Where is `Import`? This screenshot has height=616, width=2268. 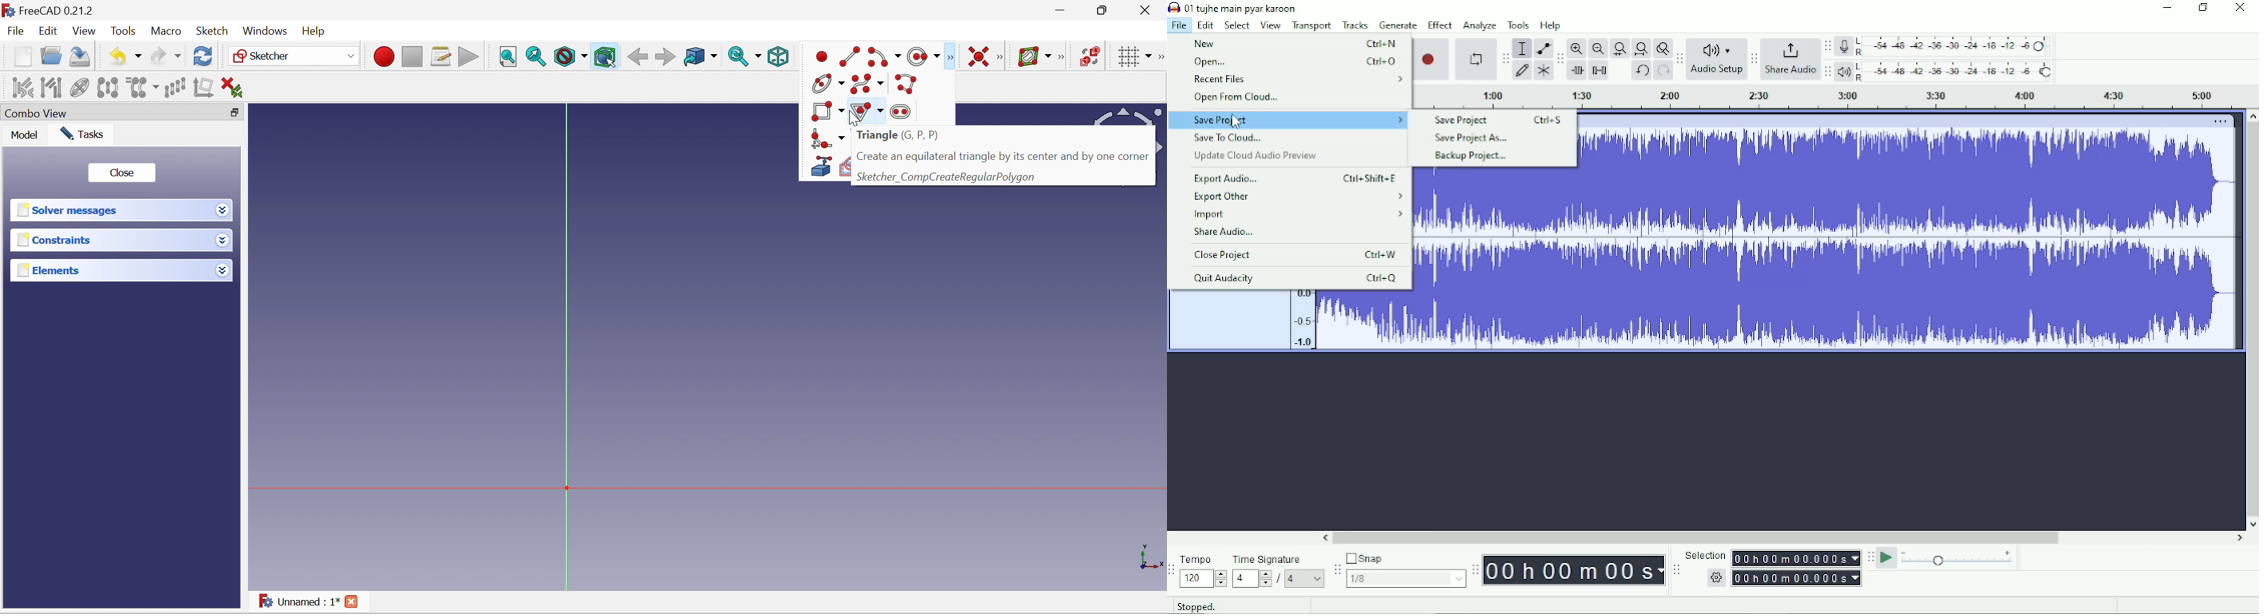 Import is located at coordinates (1298, 215).